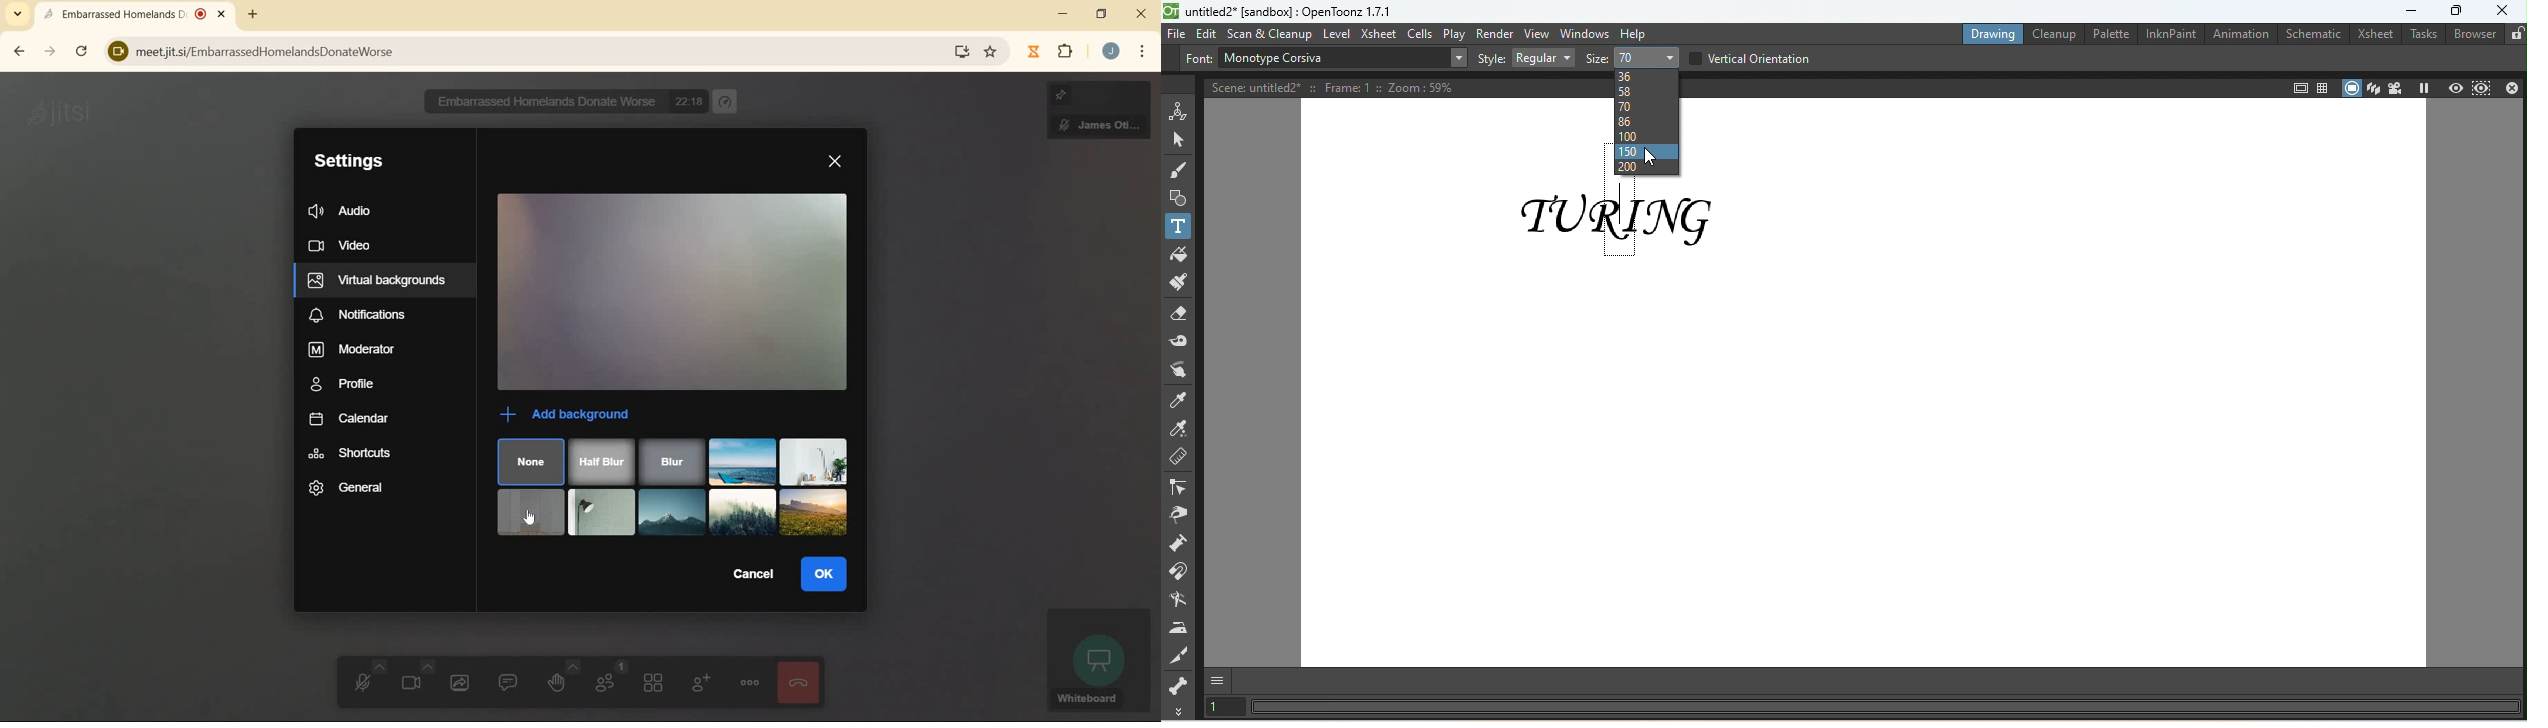  I want to click on ok, so click(825, 576).